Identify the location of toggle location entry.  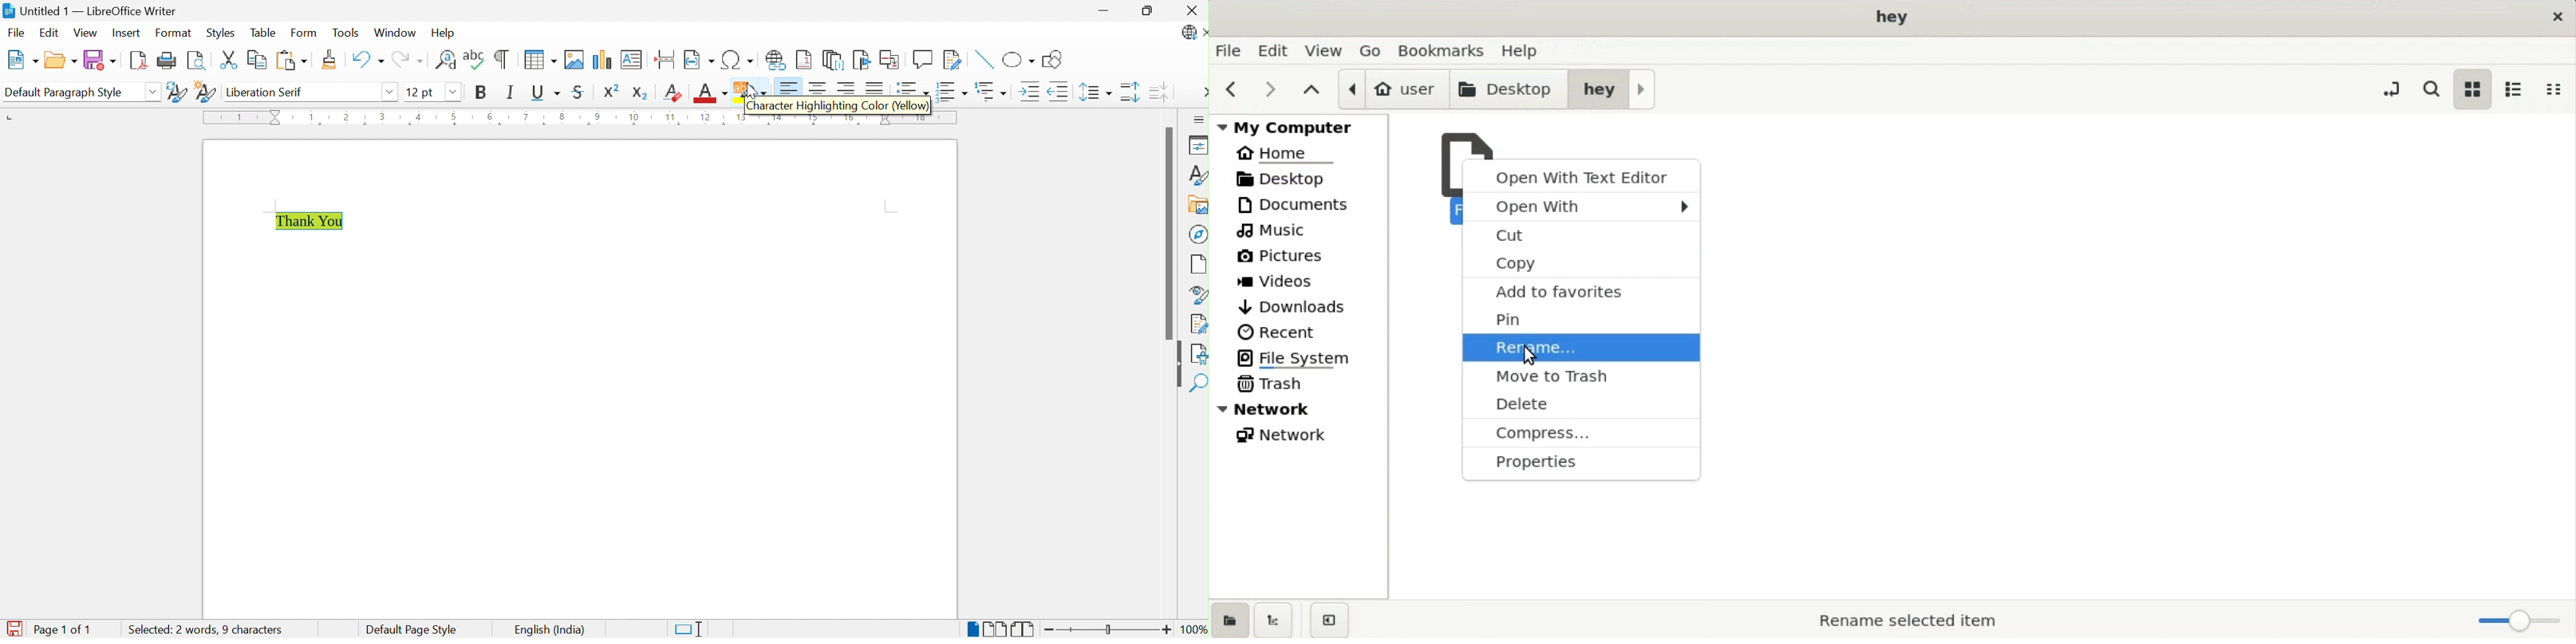
(2391, 88).